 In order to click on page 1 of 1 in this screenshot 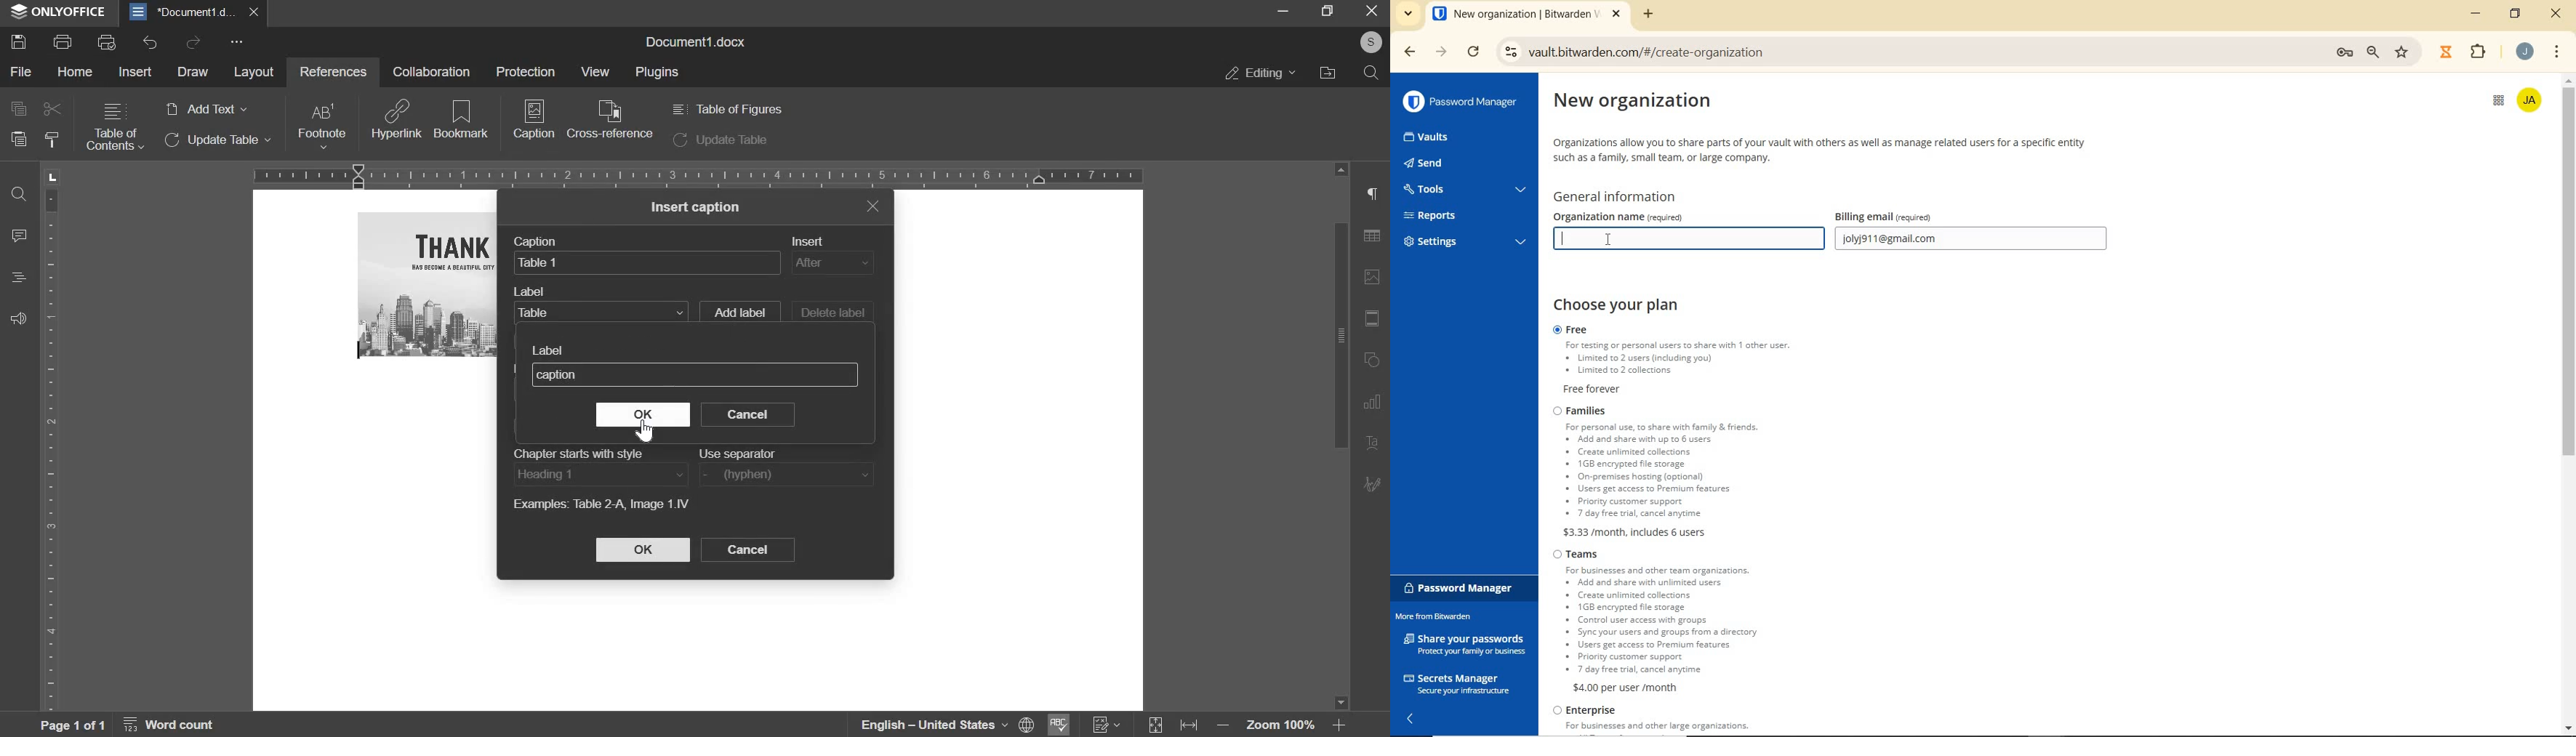, I will do `click(70, 725)`.